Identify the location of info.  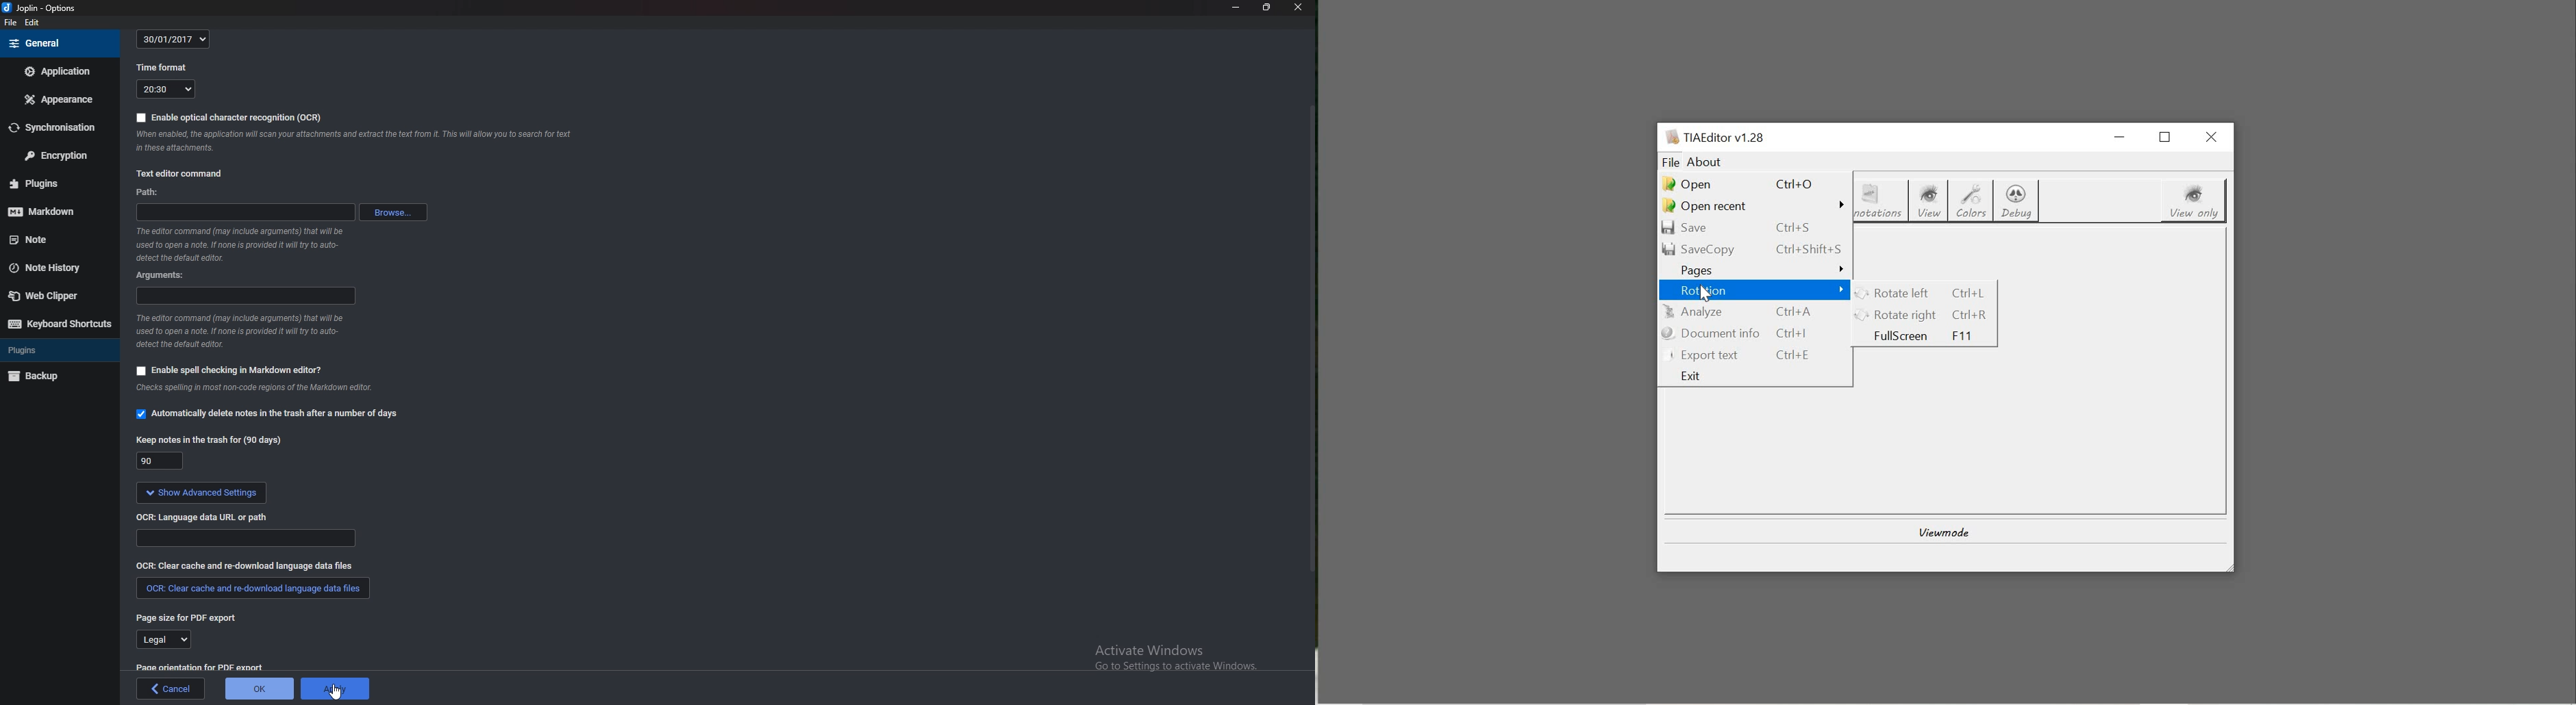
(285, 392).